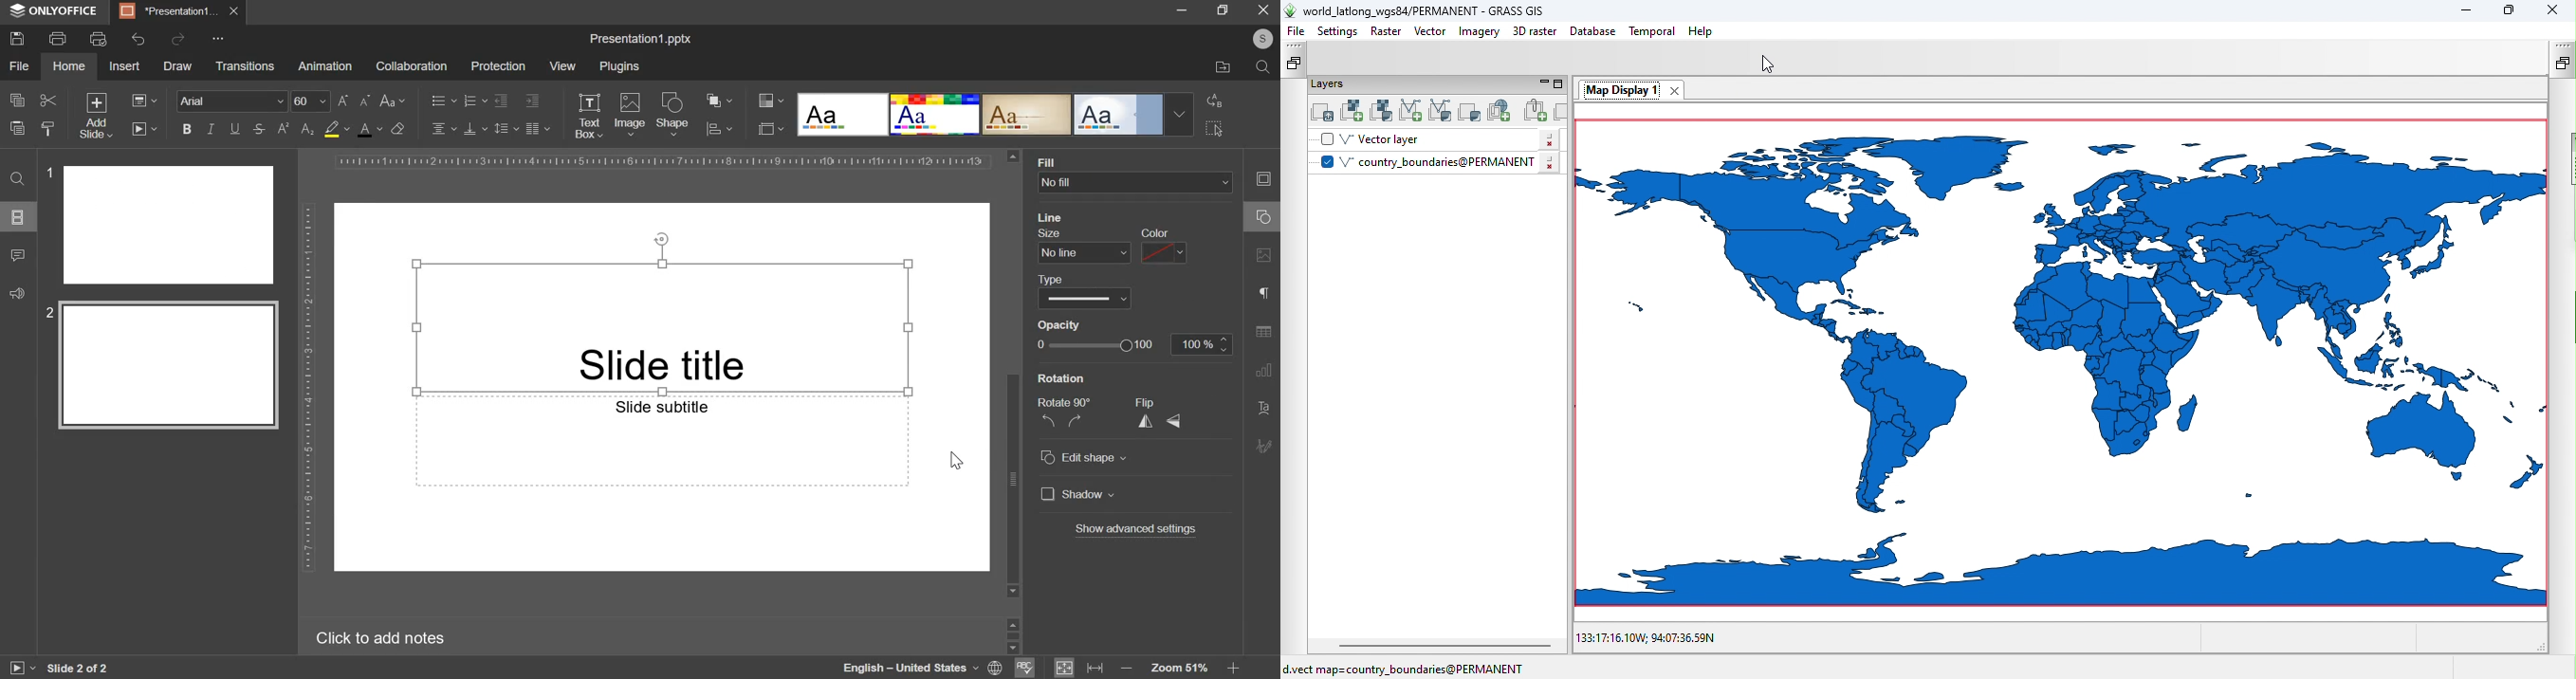  Describe the element at coordinates (398, 128) in the screenshot. I see `clear style` at that location.